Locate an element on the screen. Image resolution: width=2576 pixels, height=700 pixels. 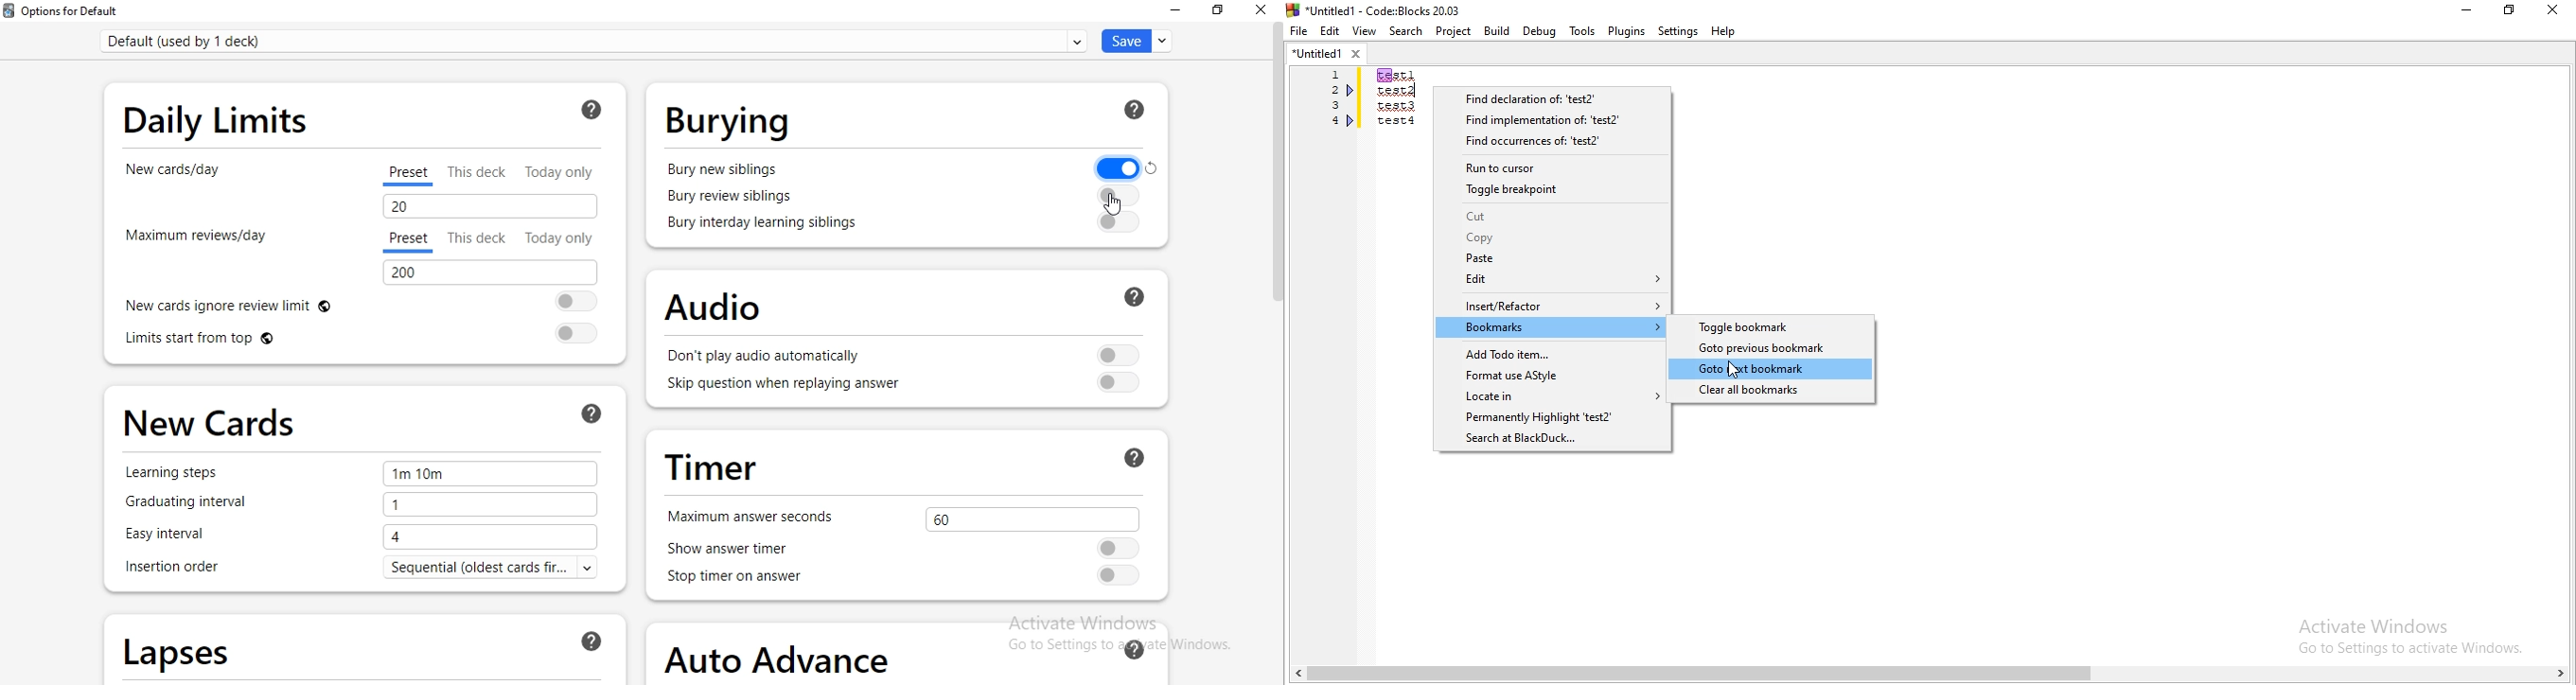
new cards/day is located at coordinates (175, 178).